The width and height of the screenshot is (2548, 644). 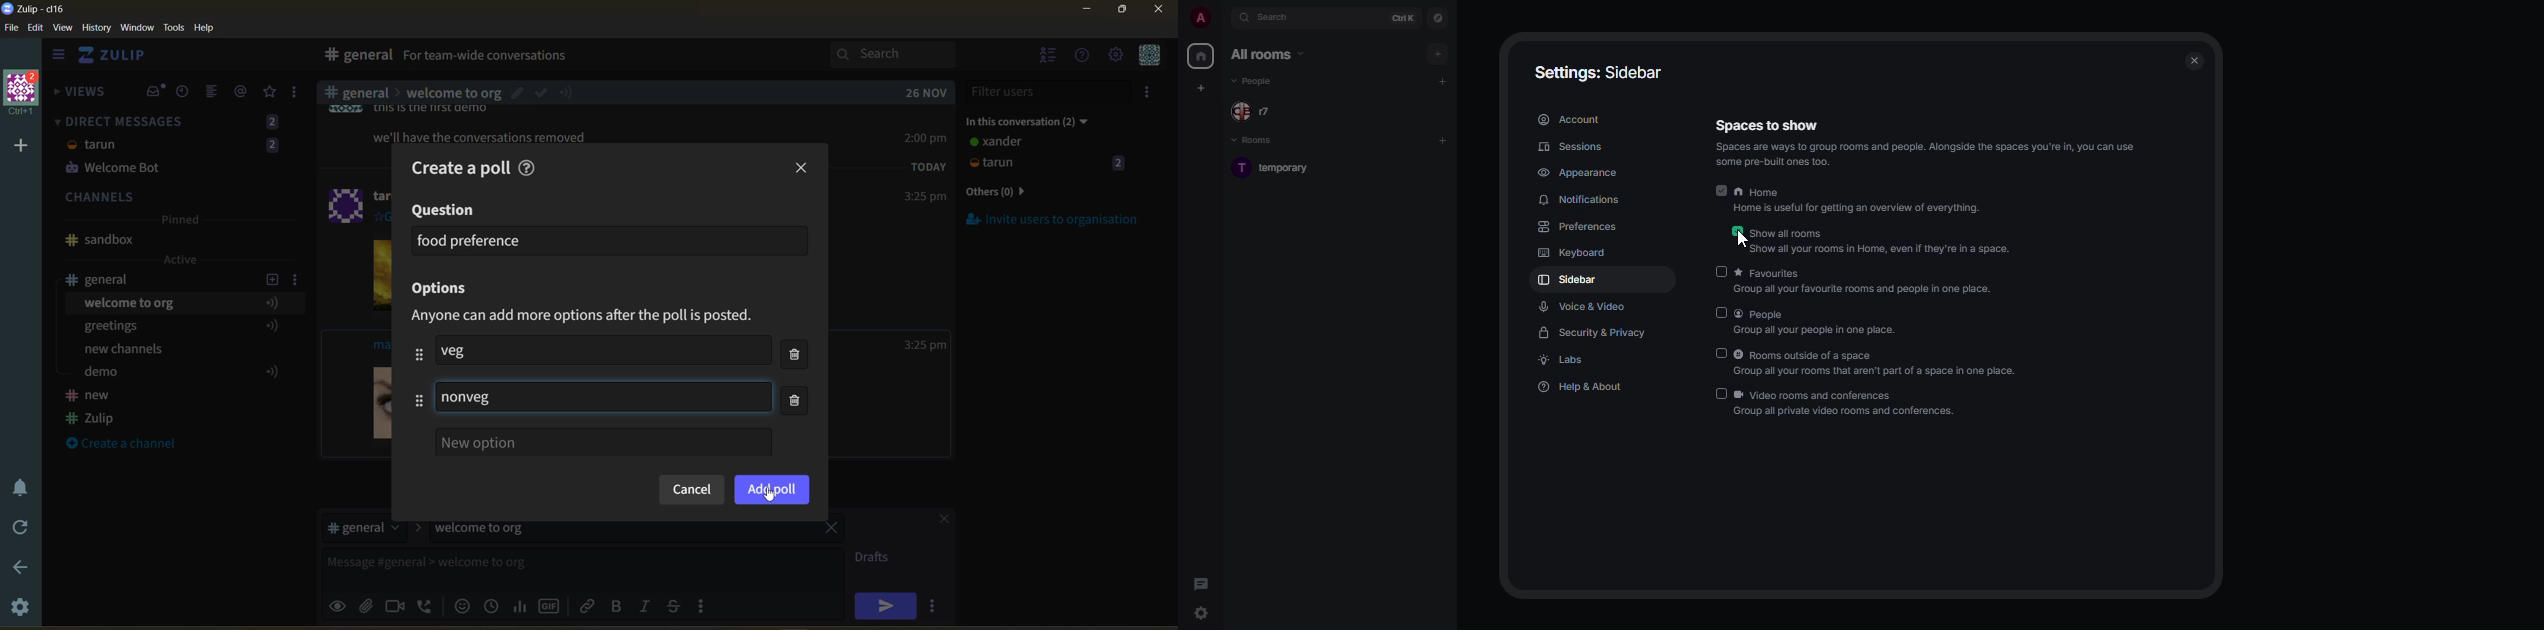 What do you see at coordinates (1870, 280) in the screenshot?
I see `favorites` at bounding box center [1870, 280].